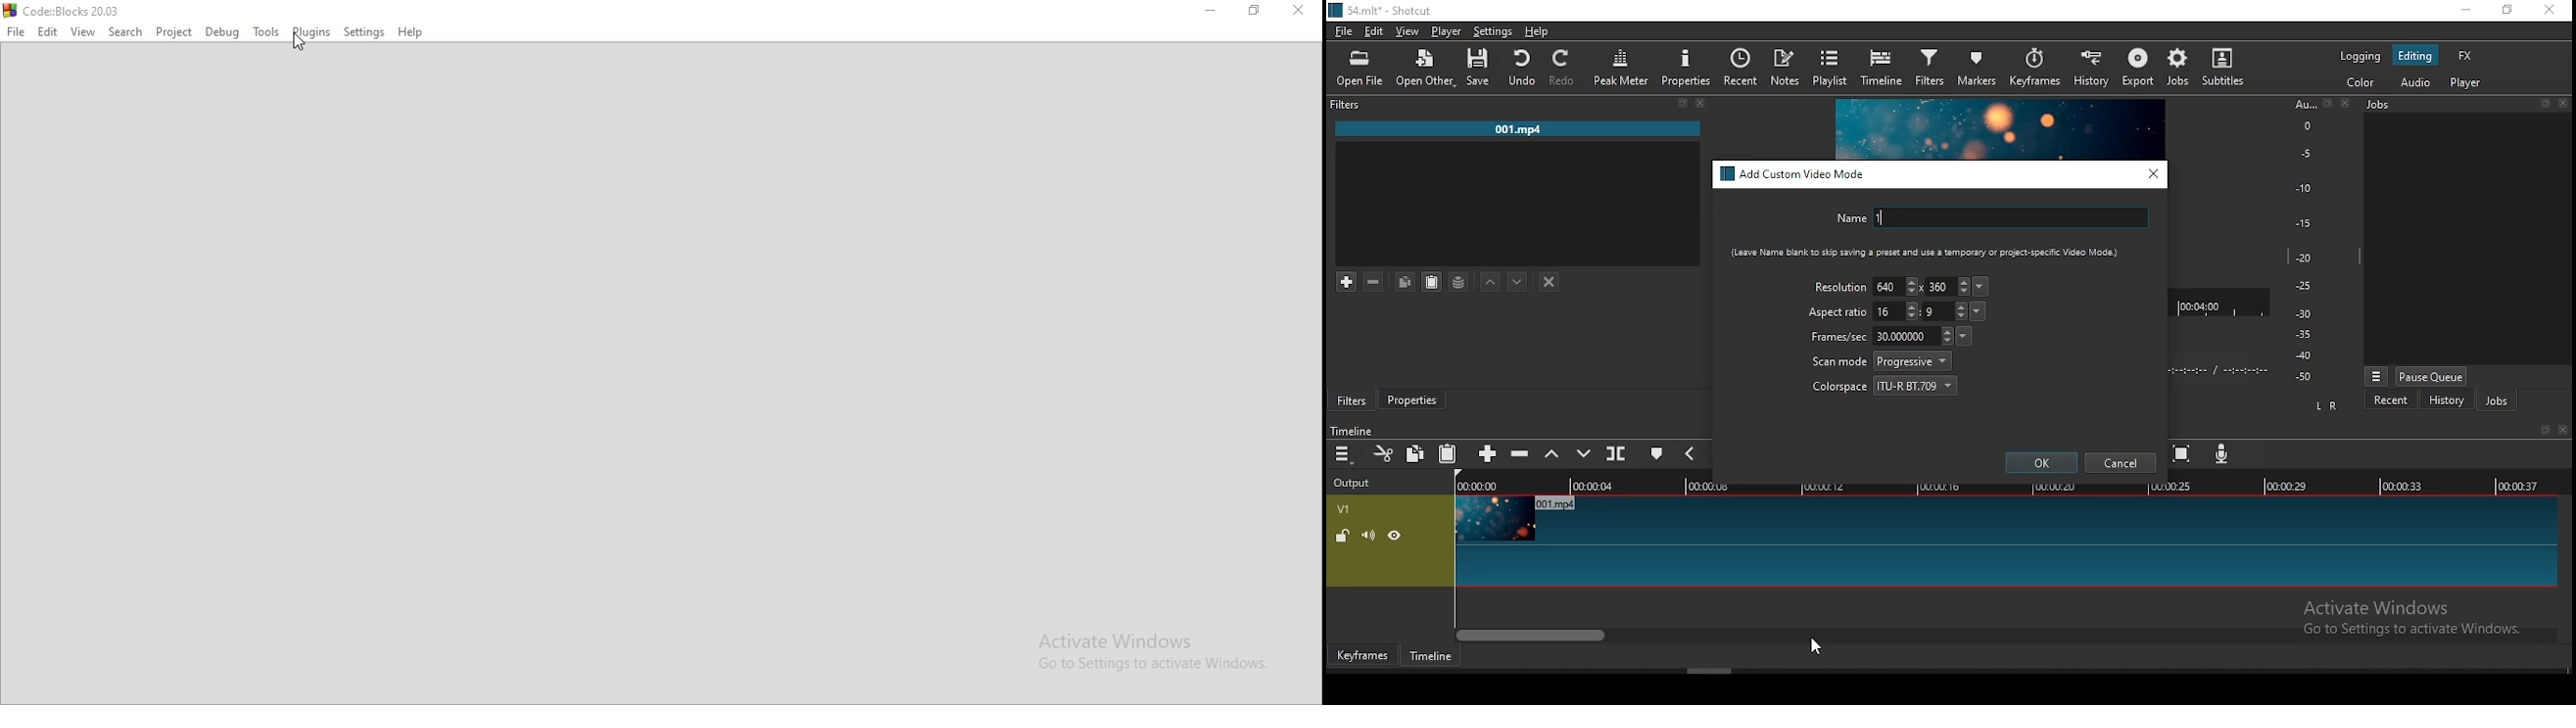 The height and width of the screenshot is (728, 2576). I want to click on cancel, so click(2121, 463).